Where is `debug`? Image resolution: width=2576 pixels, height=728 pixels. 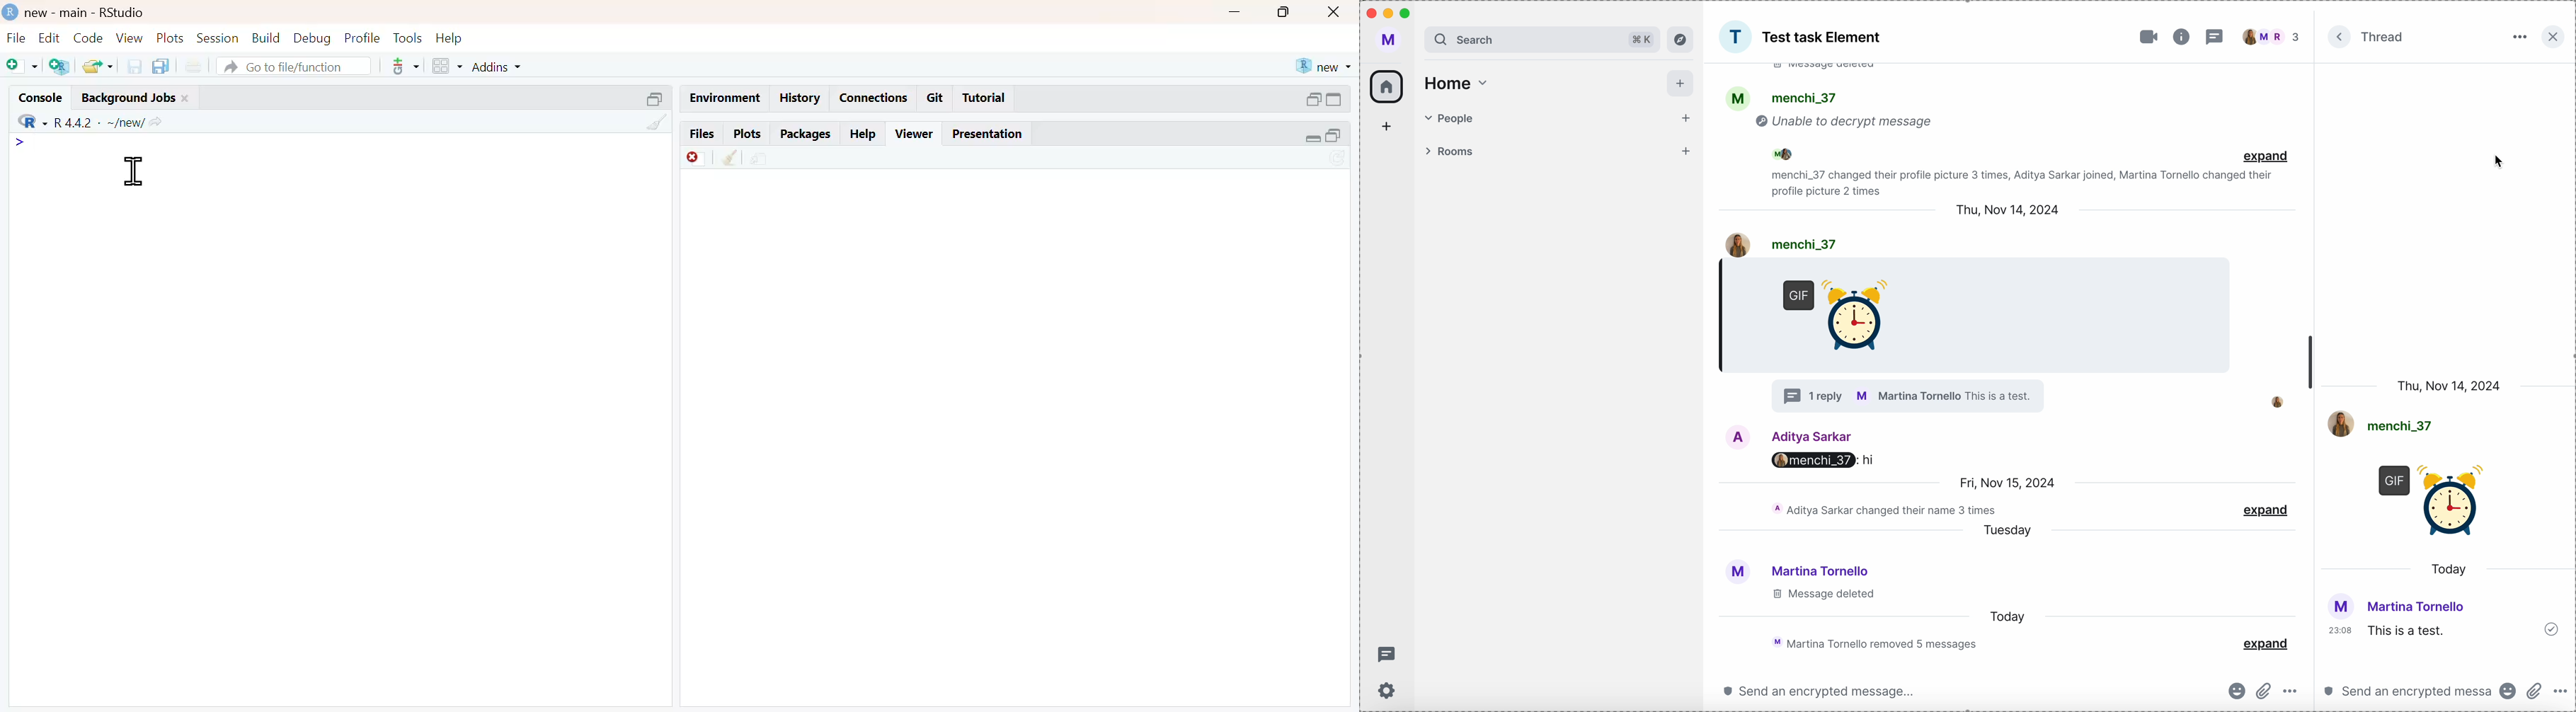
debug is located at coordinates (312, 38).